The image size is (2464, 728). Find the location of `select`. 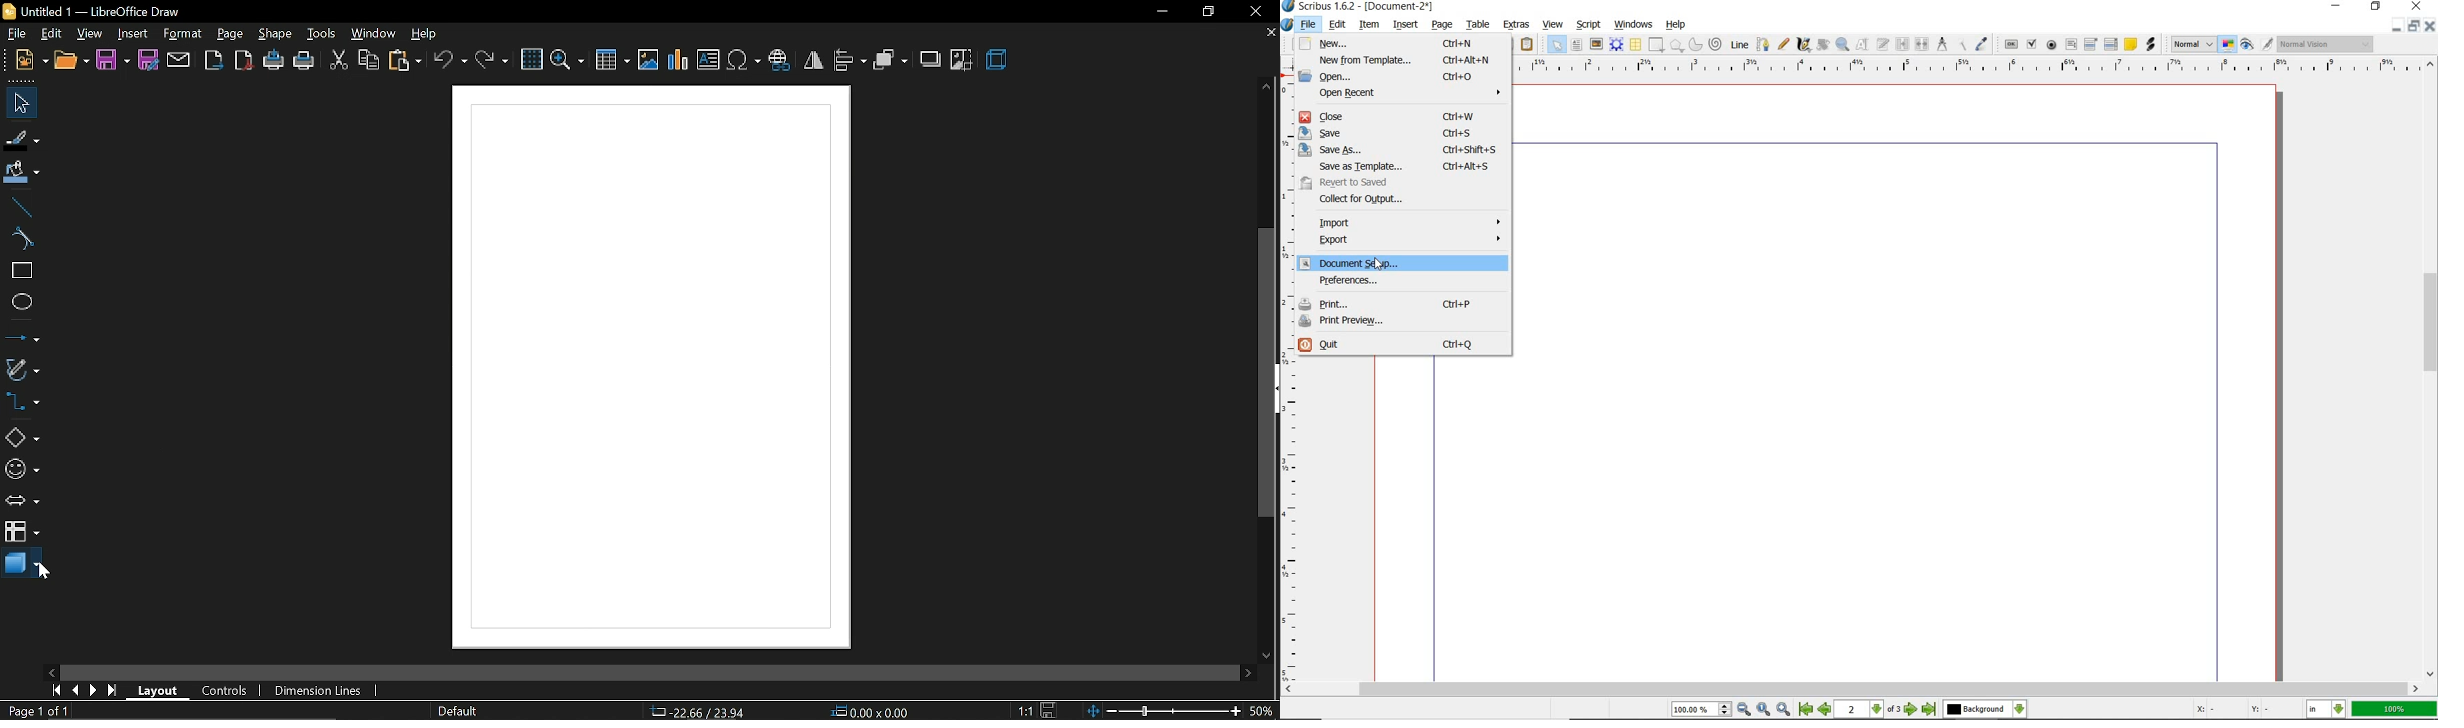

select is located at coordinates (18, 102).